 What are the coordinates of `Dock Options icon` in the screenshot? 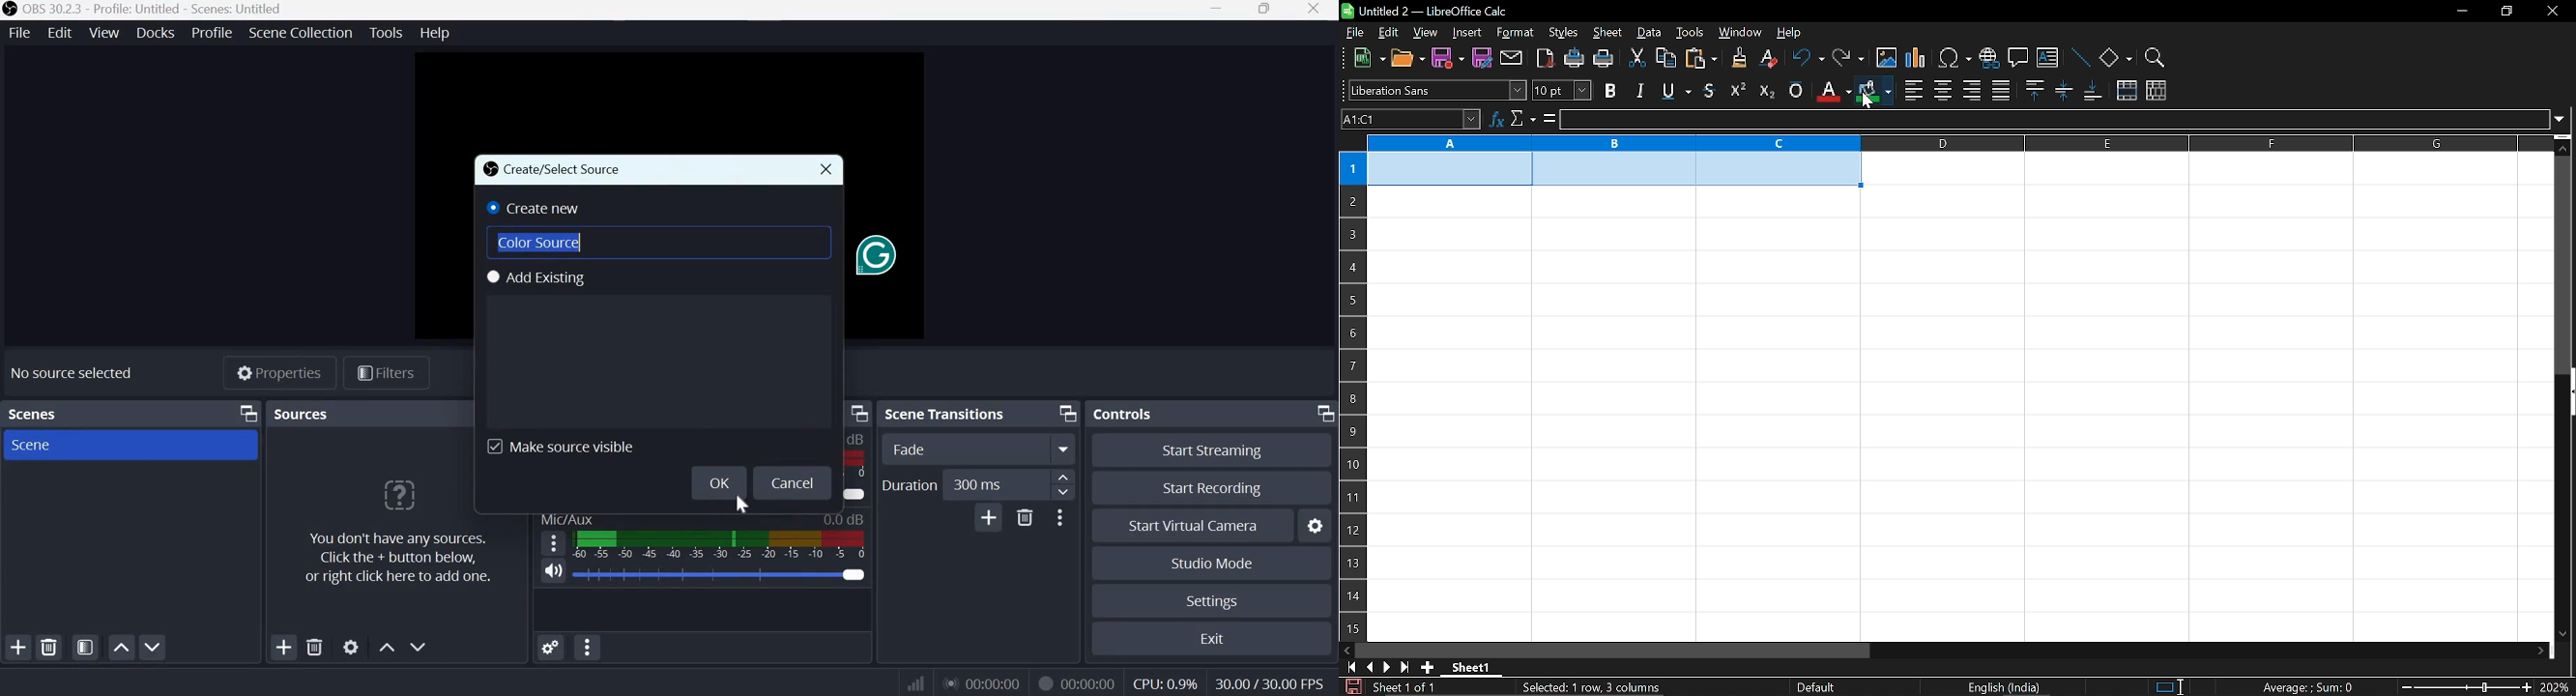 It's located at (1064, 413).